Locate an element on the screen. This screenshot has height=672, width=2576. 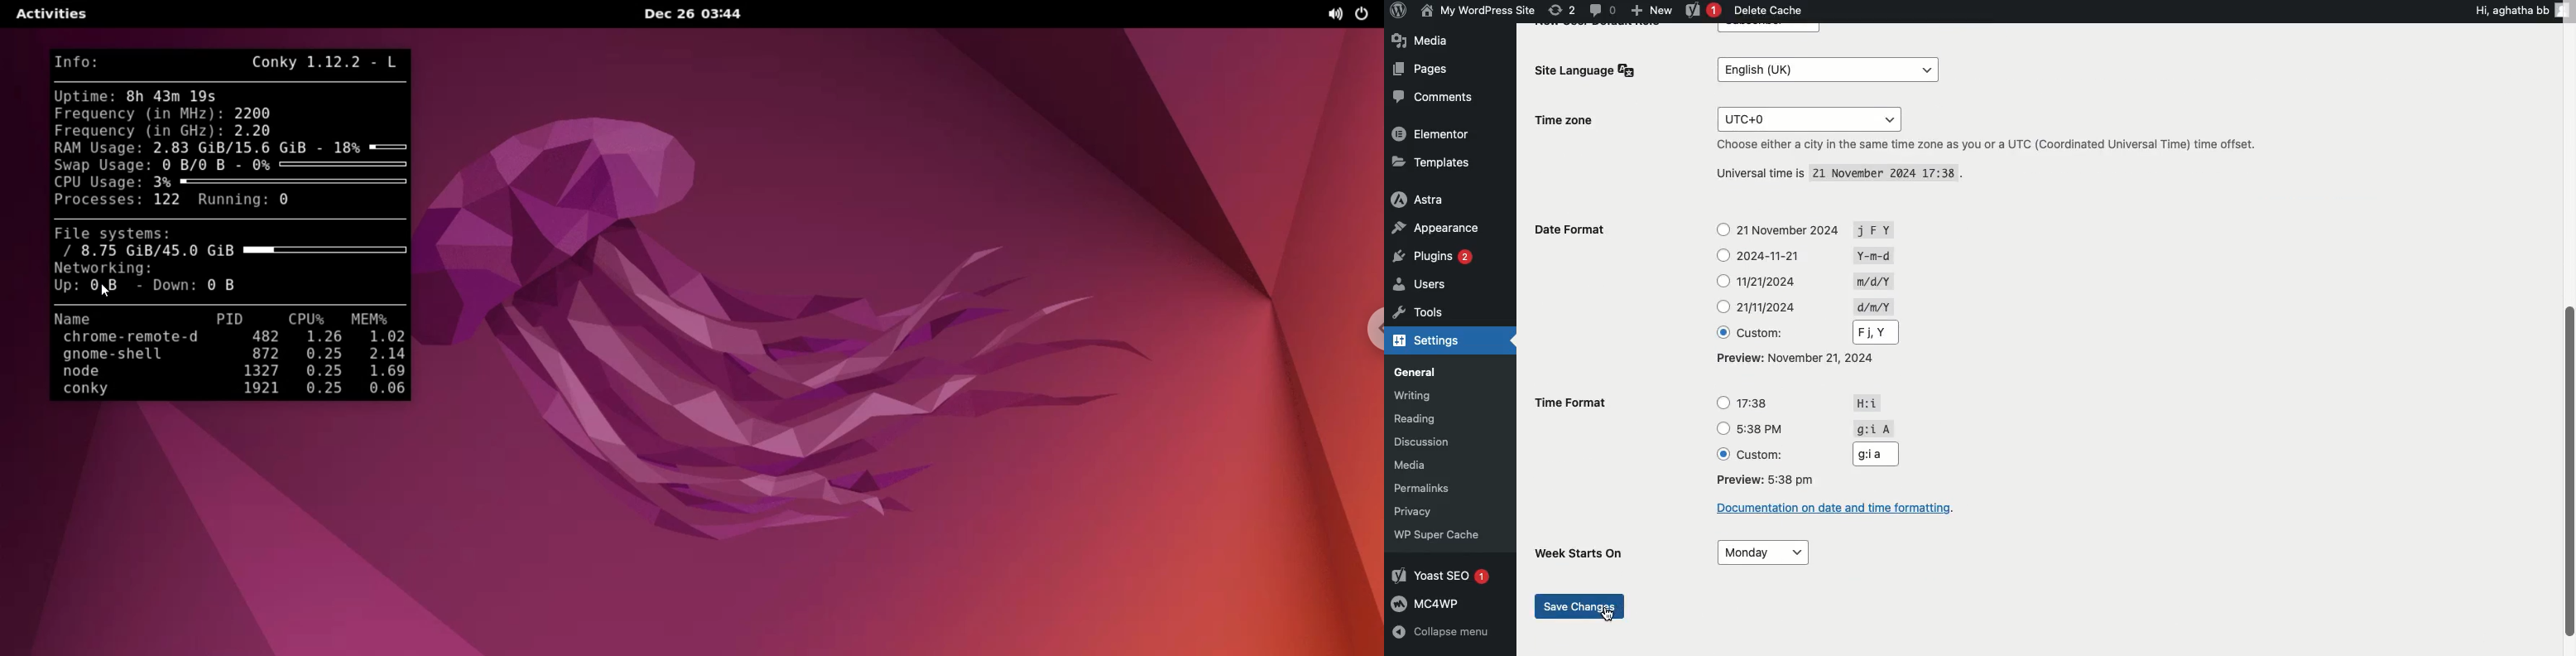
New is located at coordinates (1651, 9).